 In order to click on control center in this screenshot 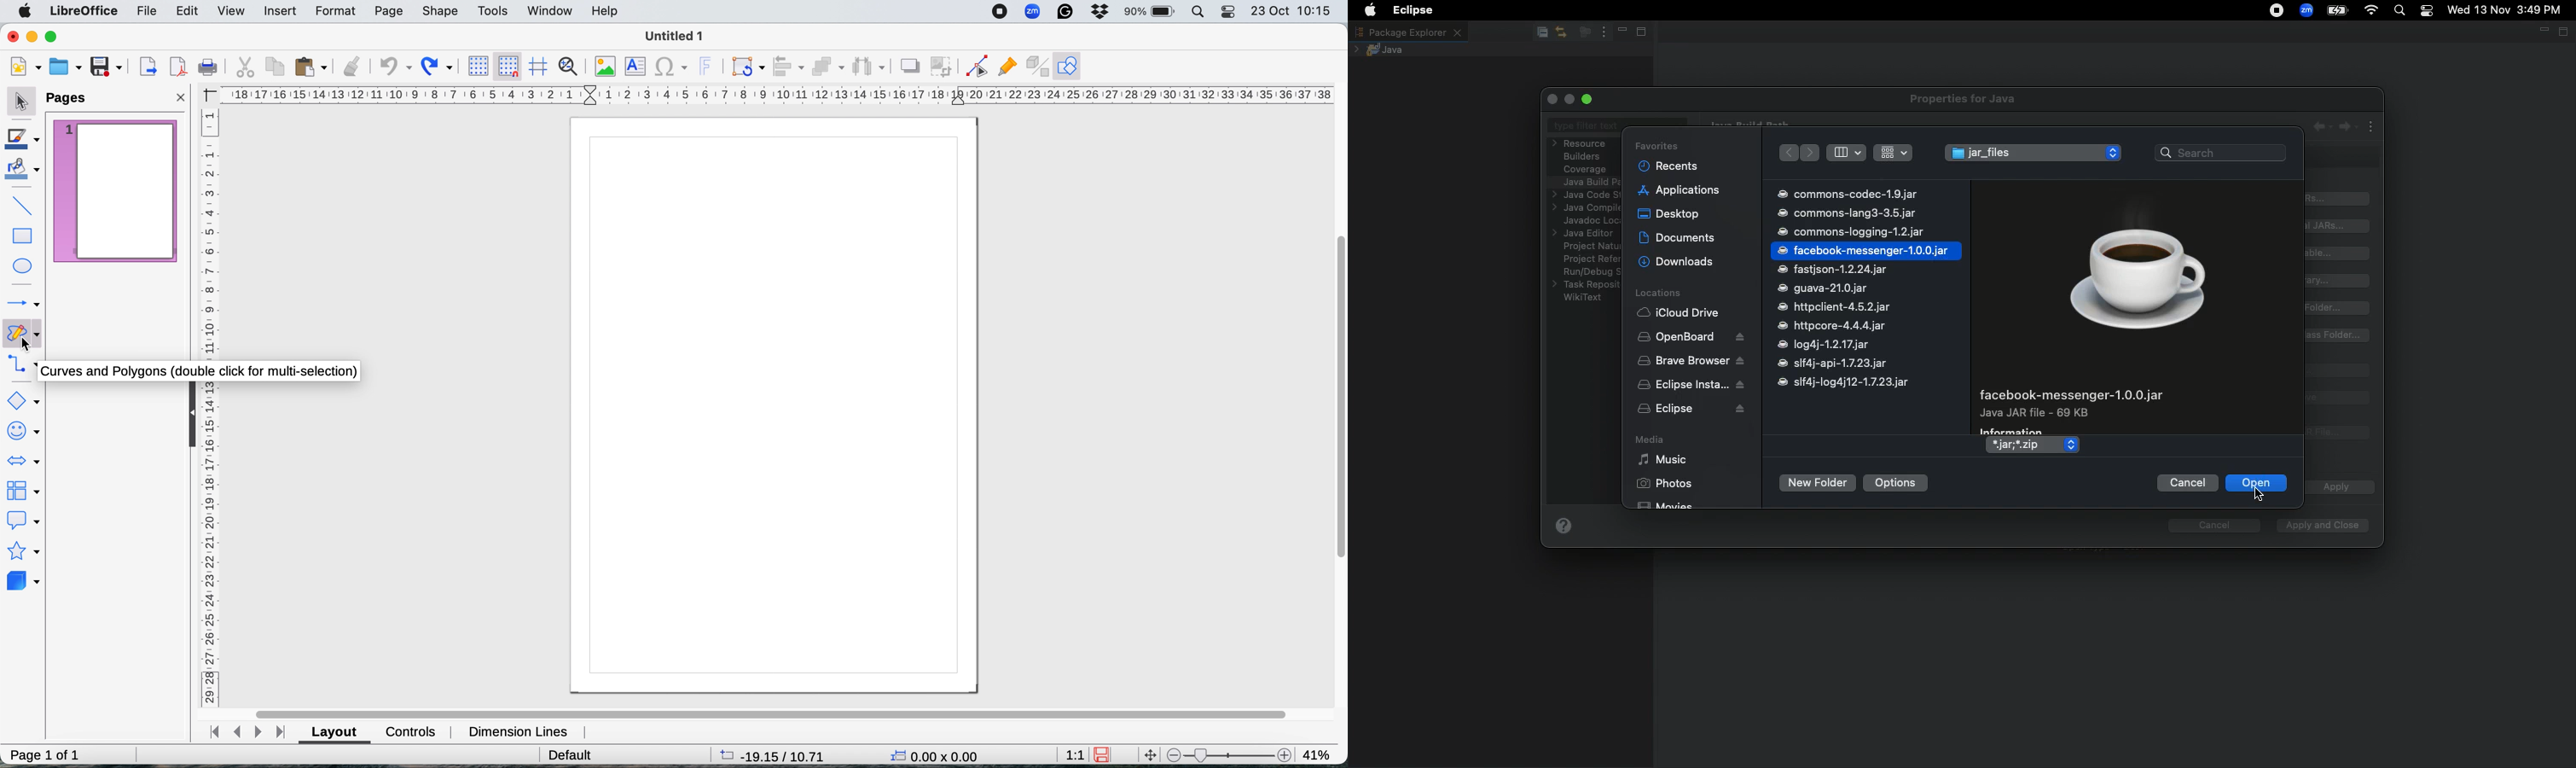, I will do `click(1230, 15)`.